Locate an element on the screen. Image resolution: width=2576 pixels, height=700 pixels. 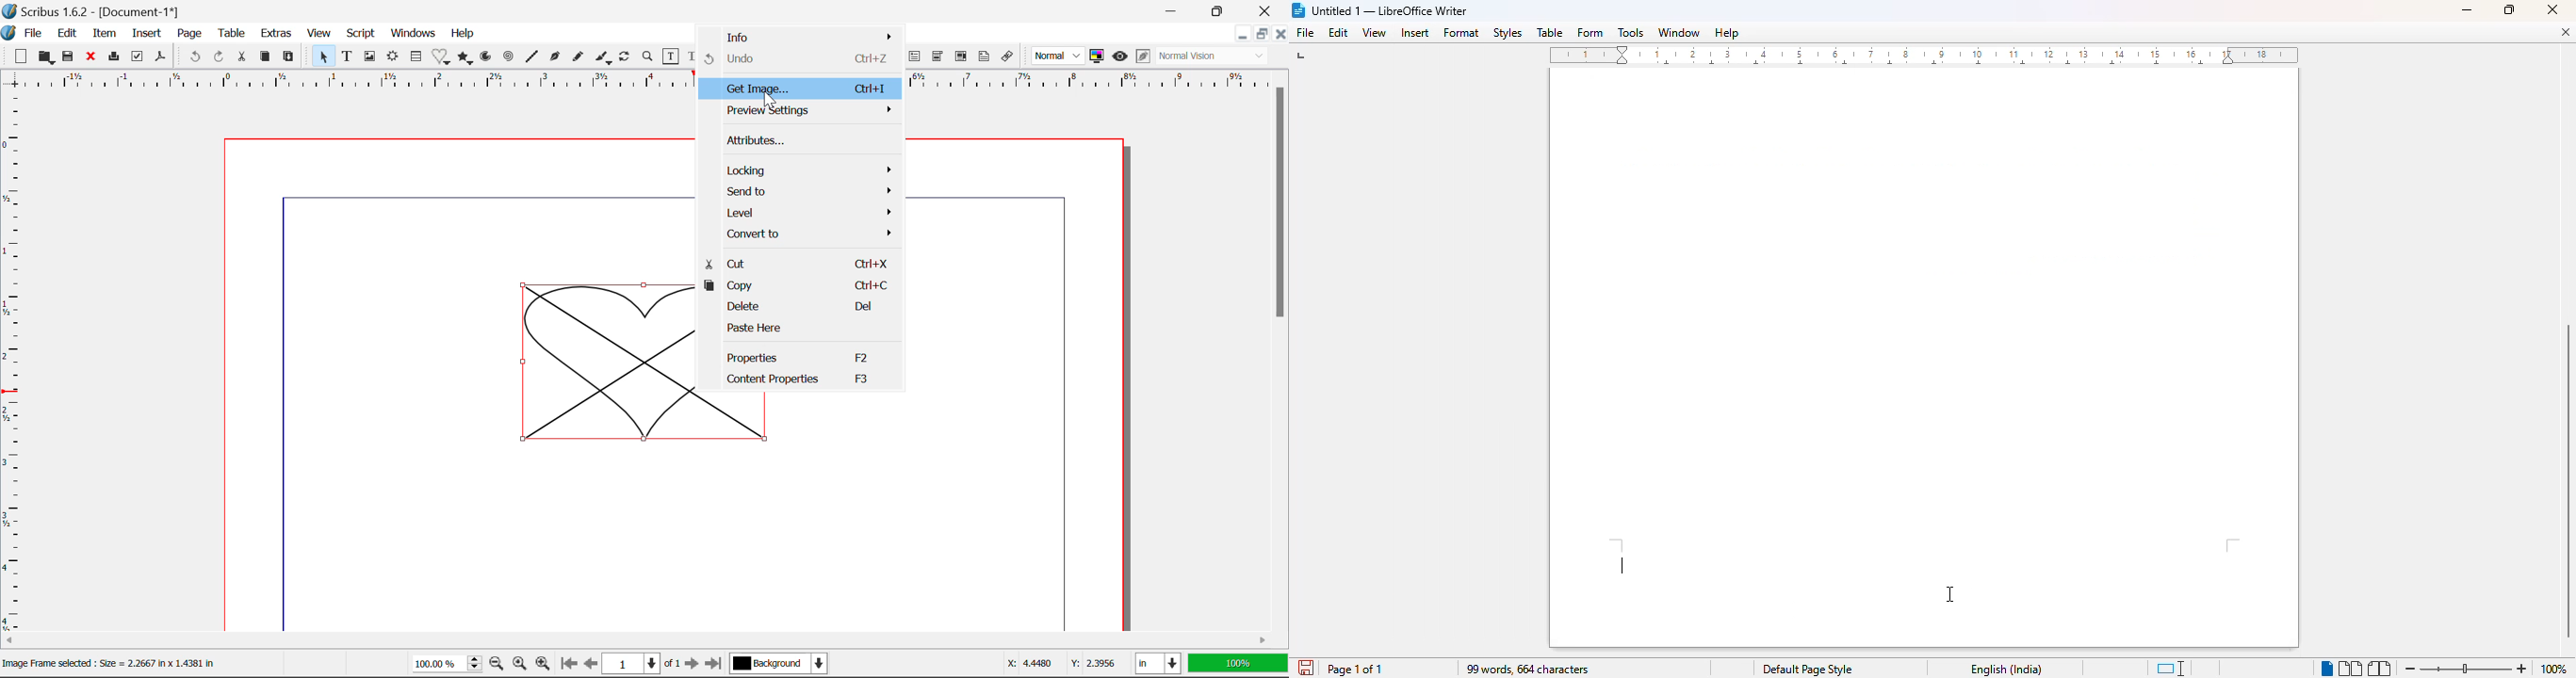
standard selection is located at coordinates (2172, 669).